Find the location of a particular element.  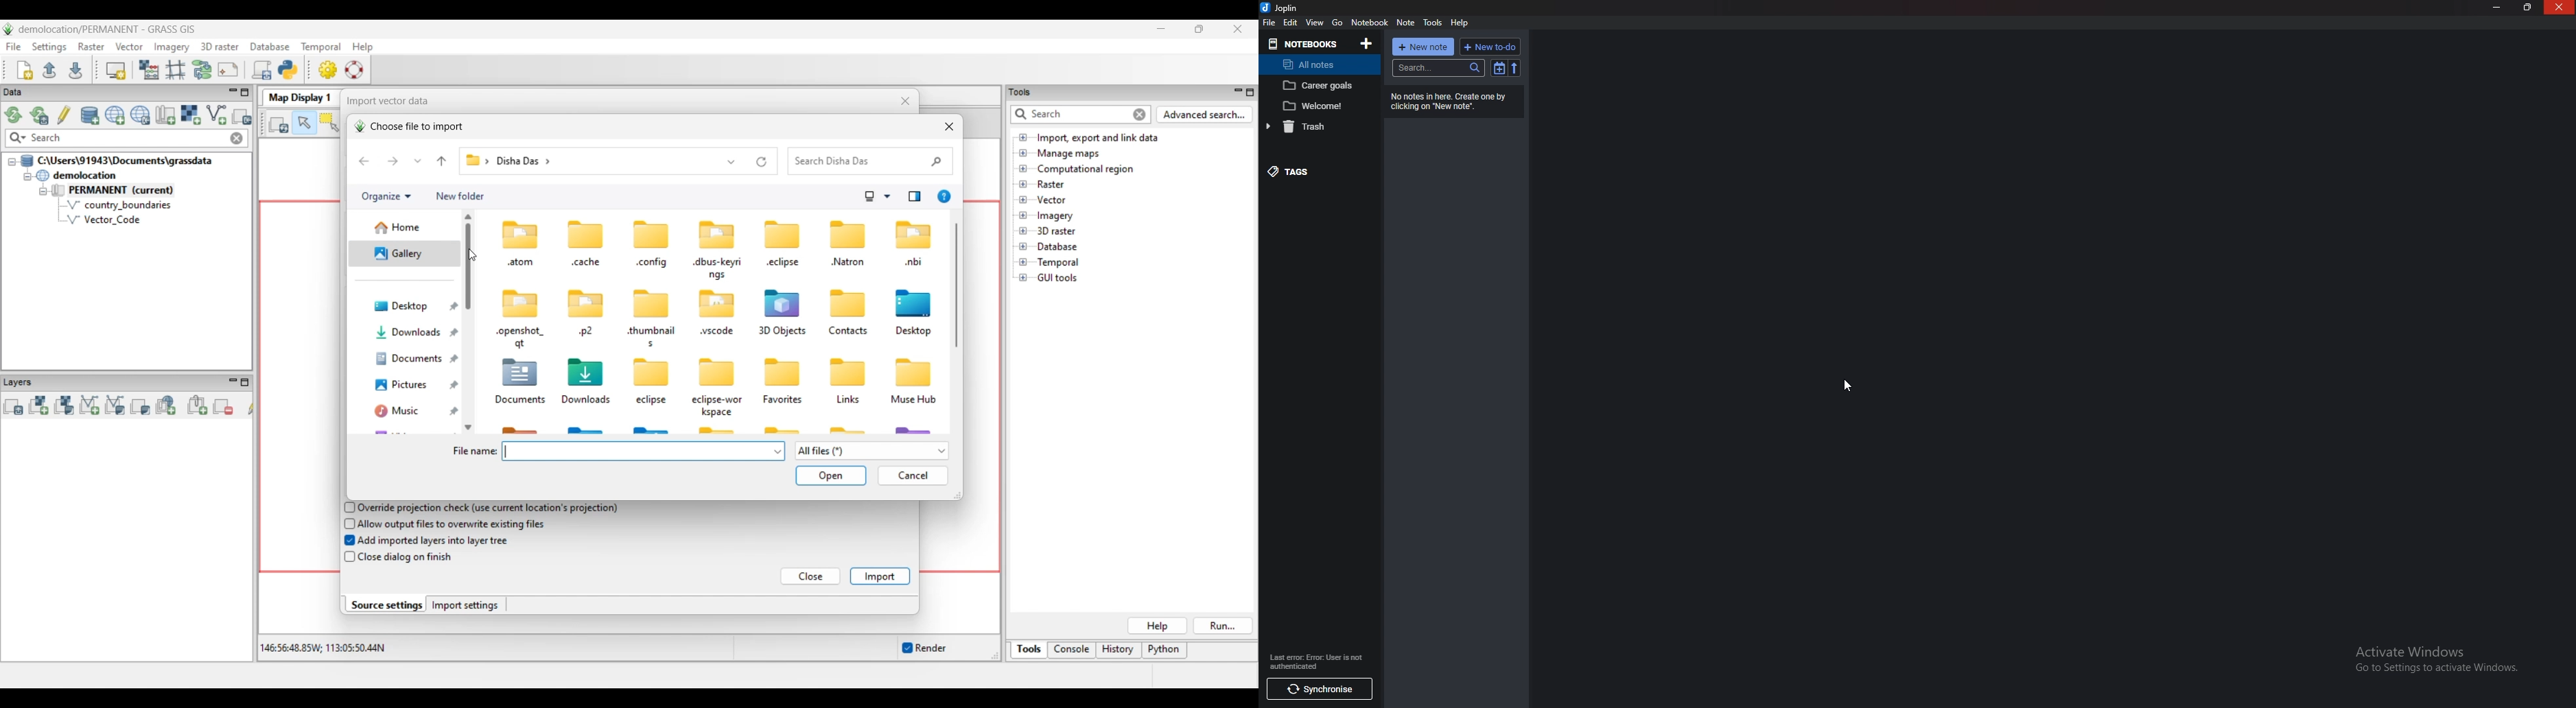

Activate windows pop up is located at coordinates (2439, 659).